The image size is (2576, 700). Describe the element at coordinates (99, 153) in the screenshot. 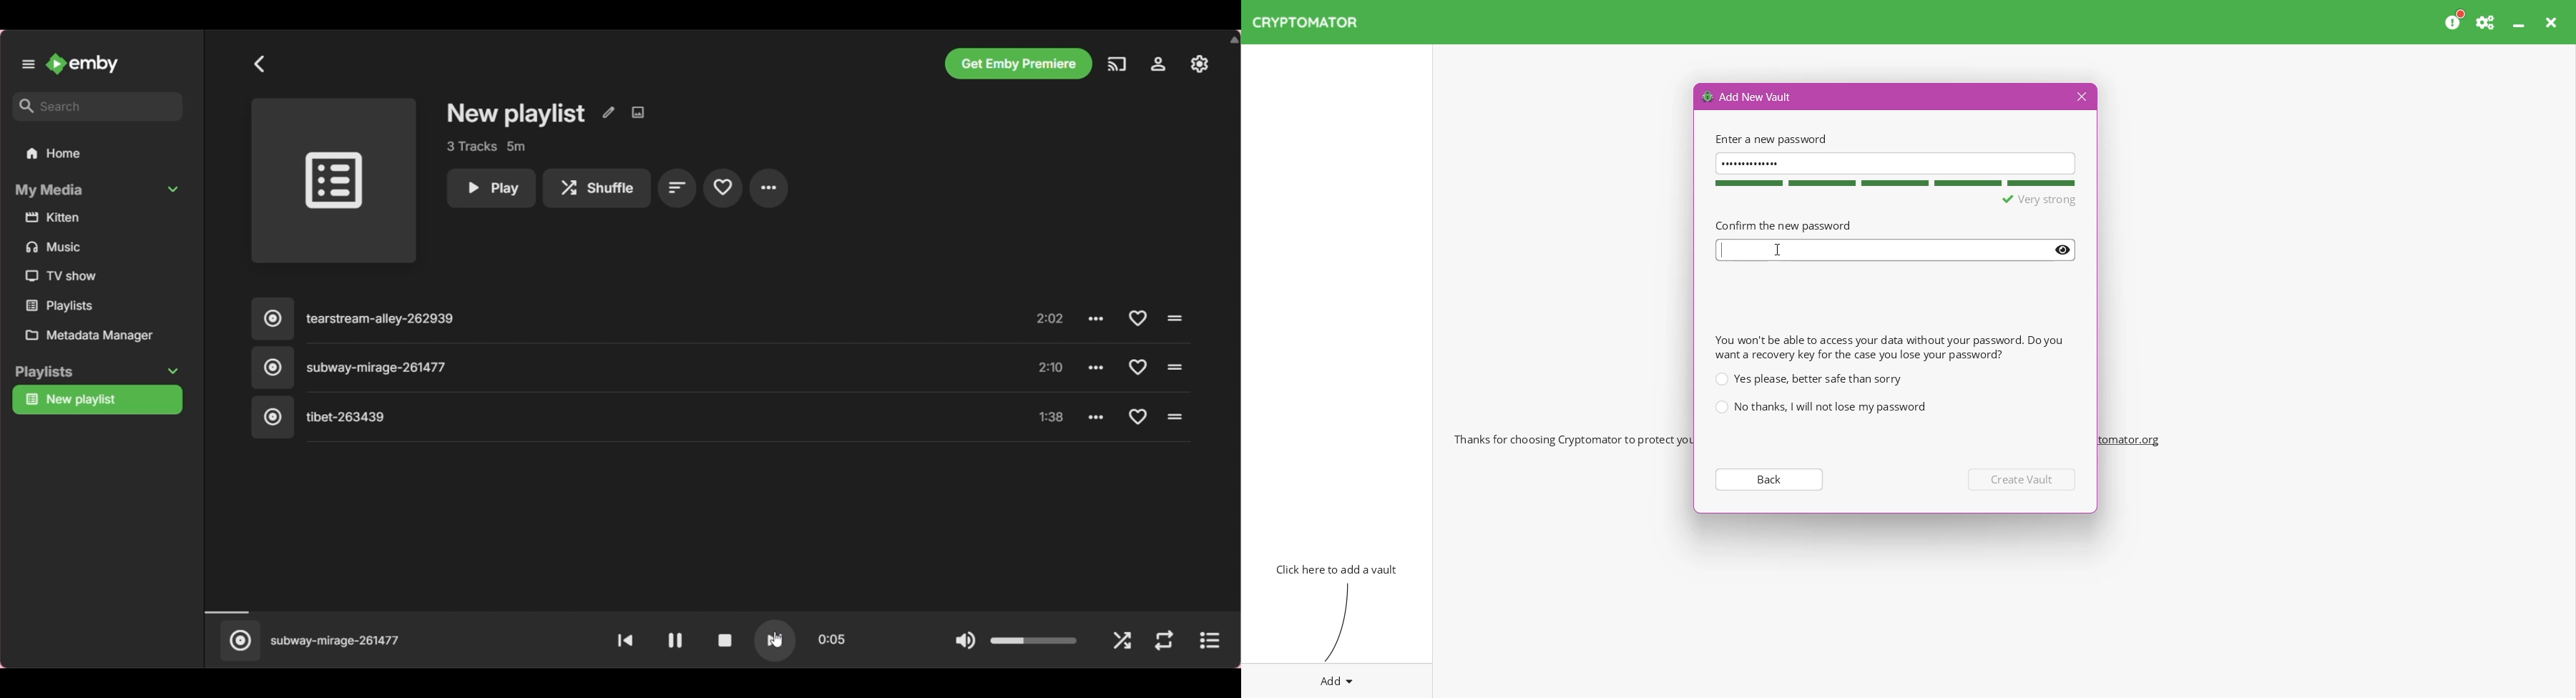

I see `Home folder` at that location.